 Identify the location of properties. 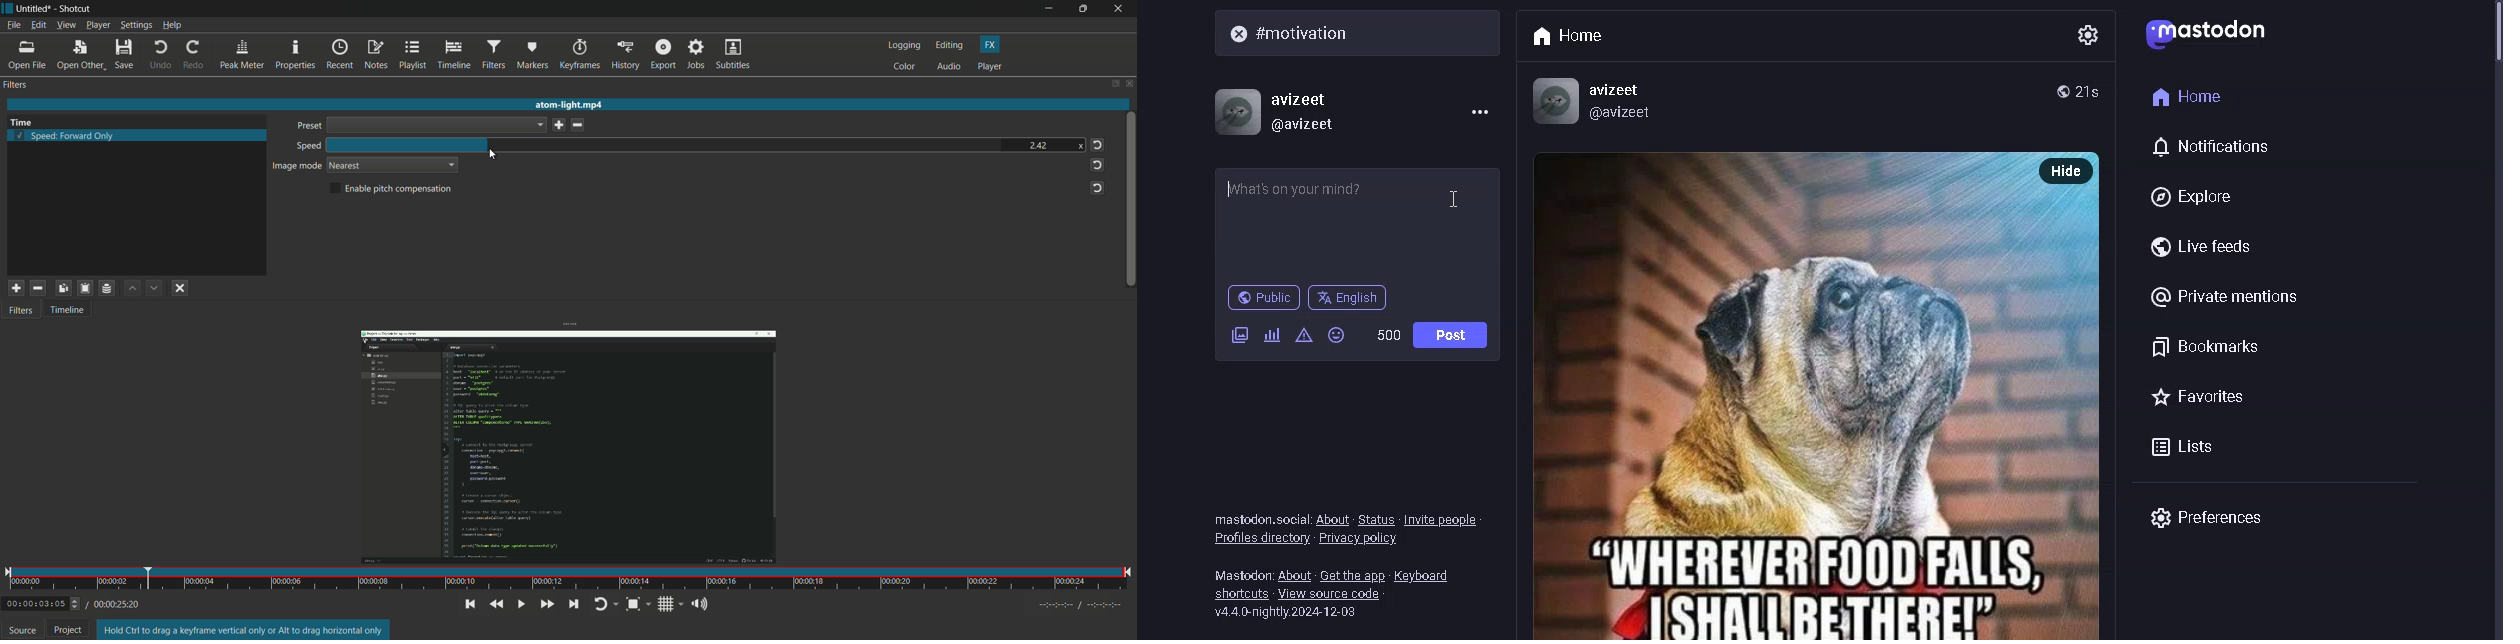
(296, 55).